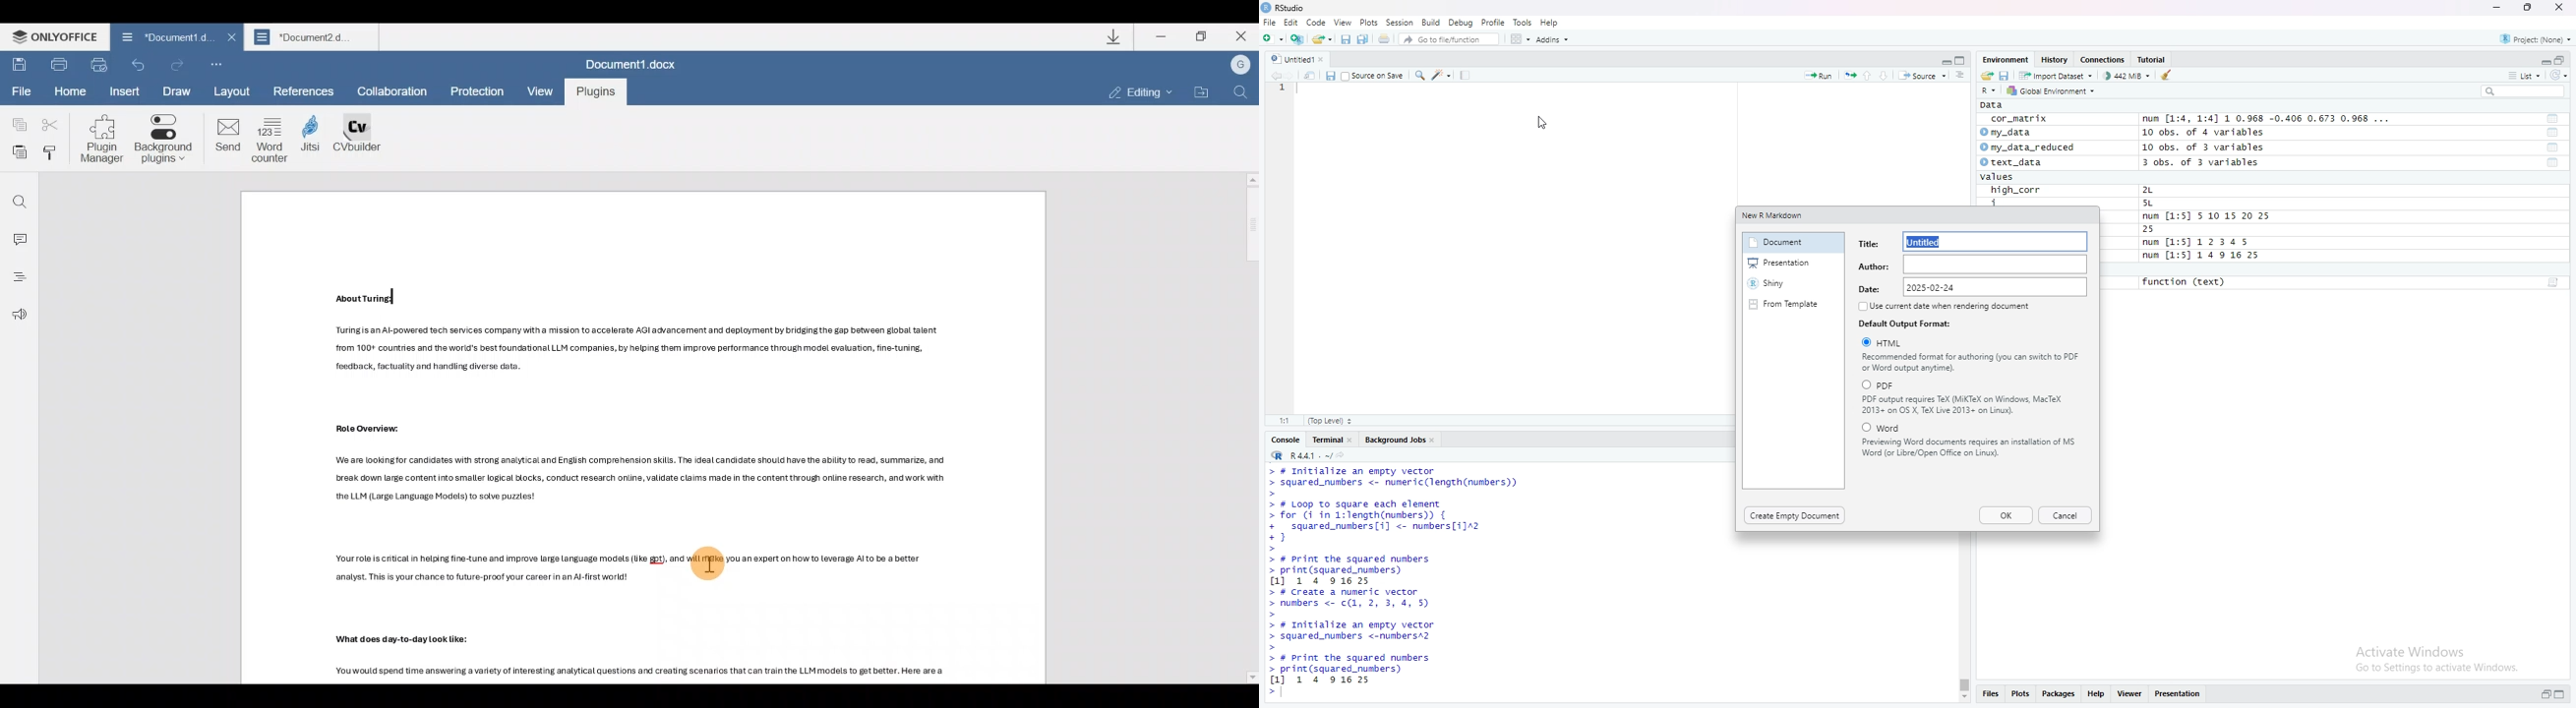  What do you see at coordinates (2537, 38) in the screenshot?
I see `Project none` at bounding box center [2537, 38].